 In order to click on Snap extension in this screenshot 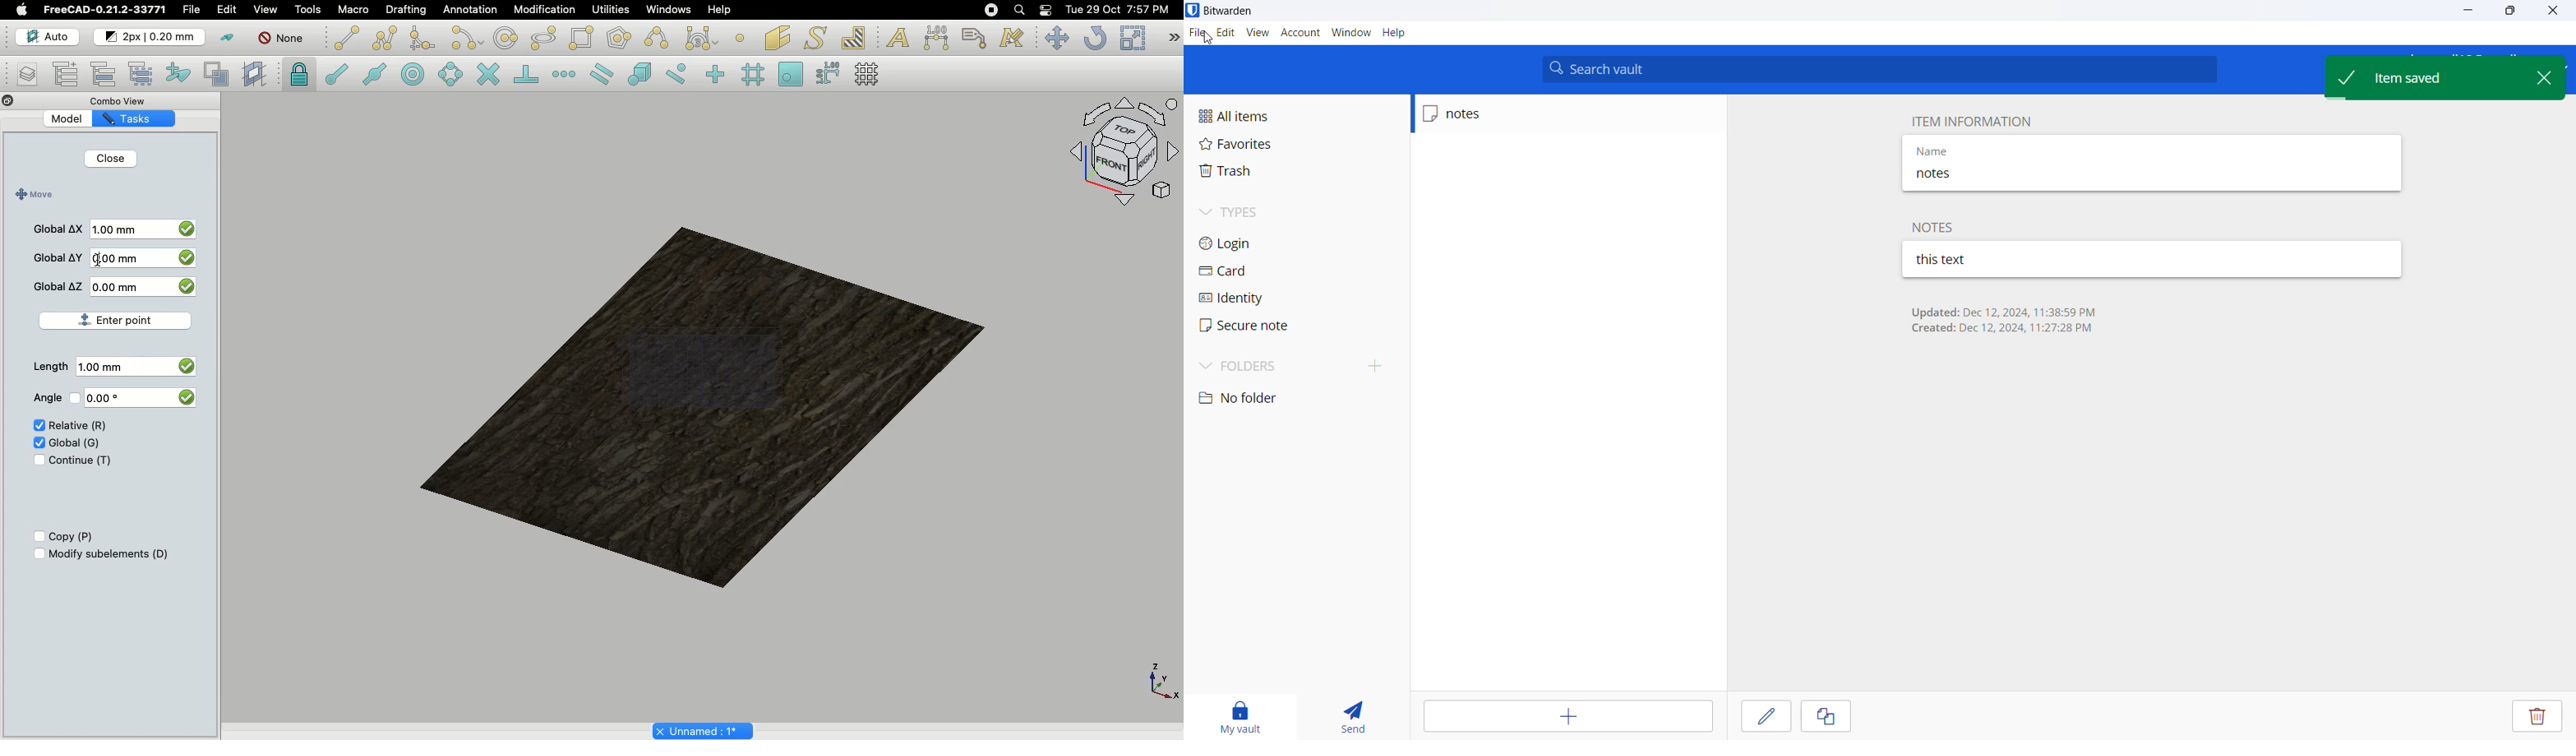, I will do `click(566, 75)`.